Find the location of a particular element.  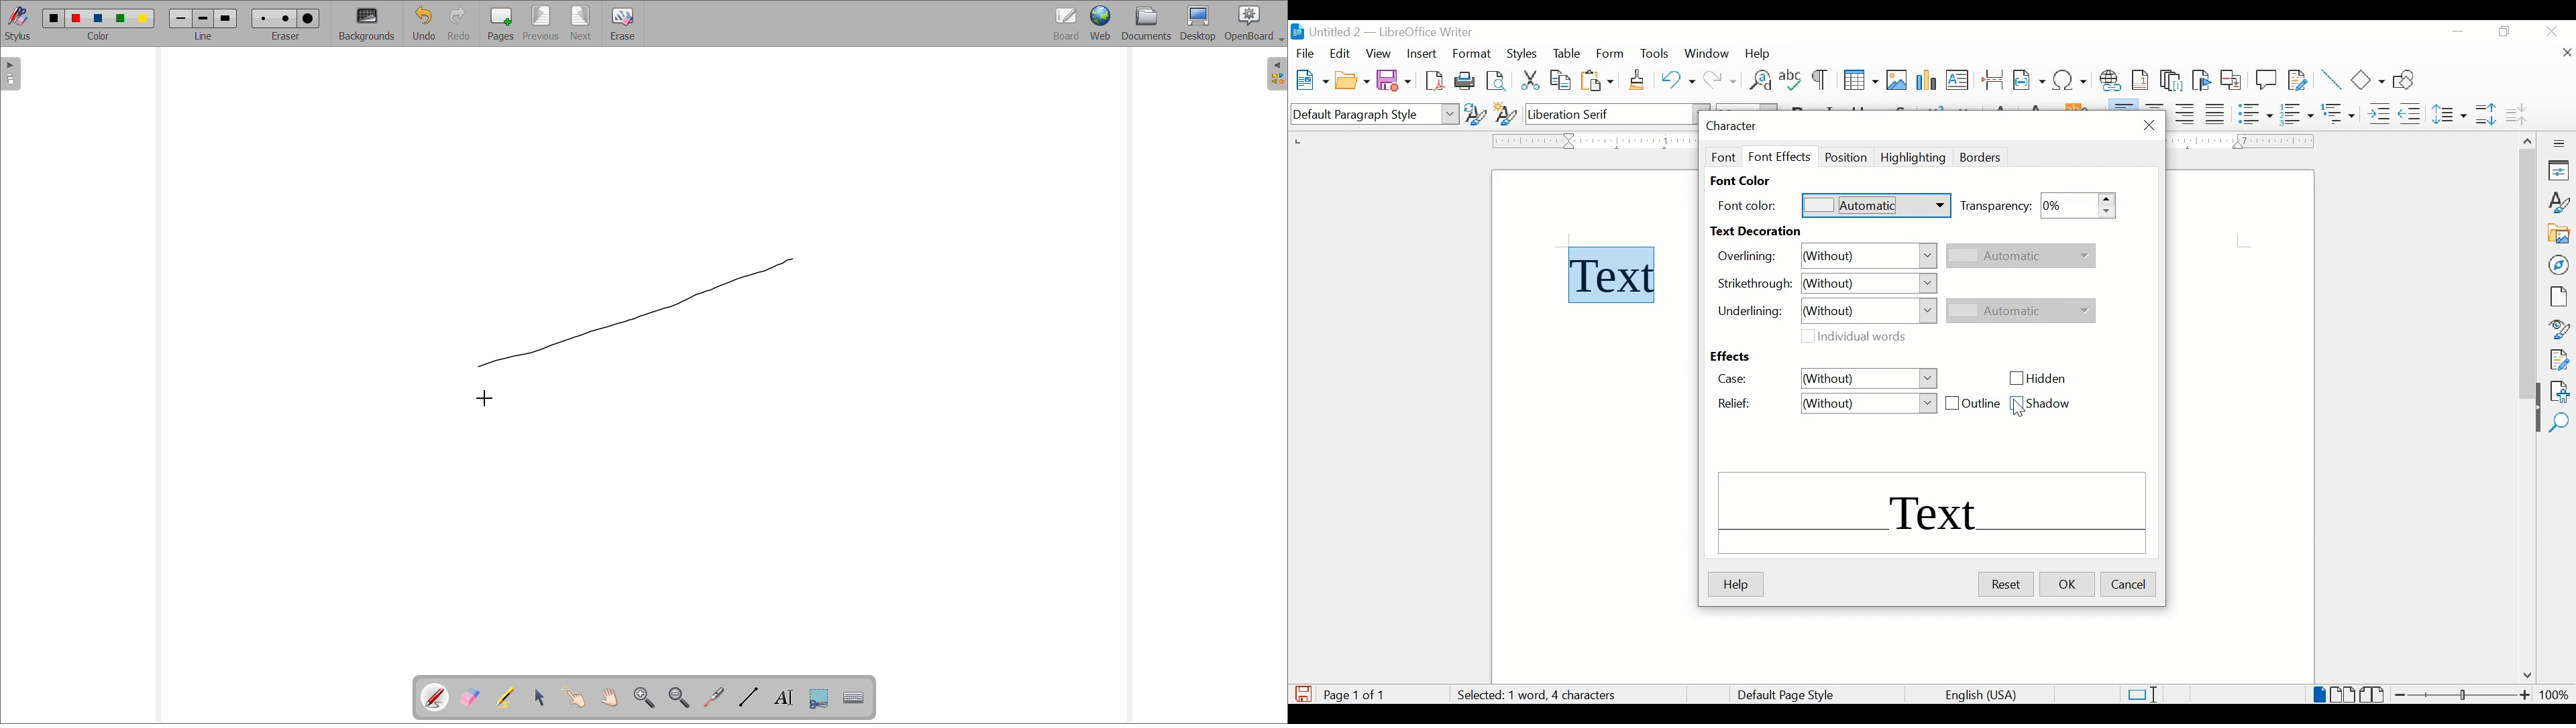

navigator is located at coordinates (2560, 265).